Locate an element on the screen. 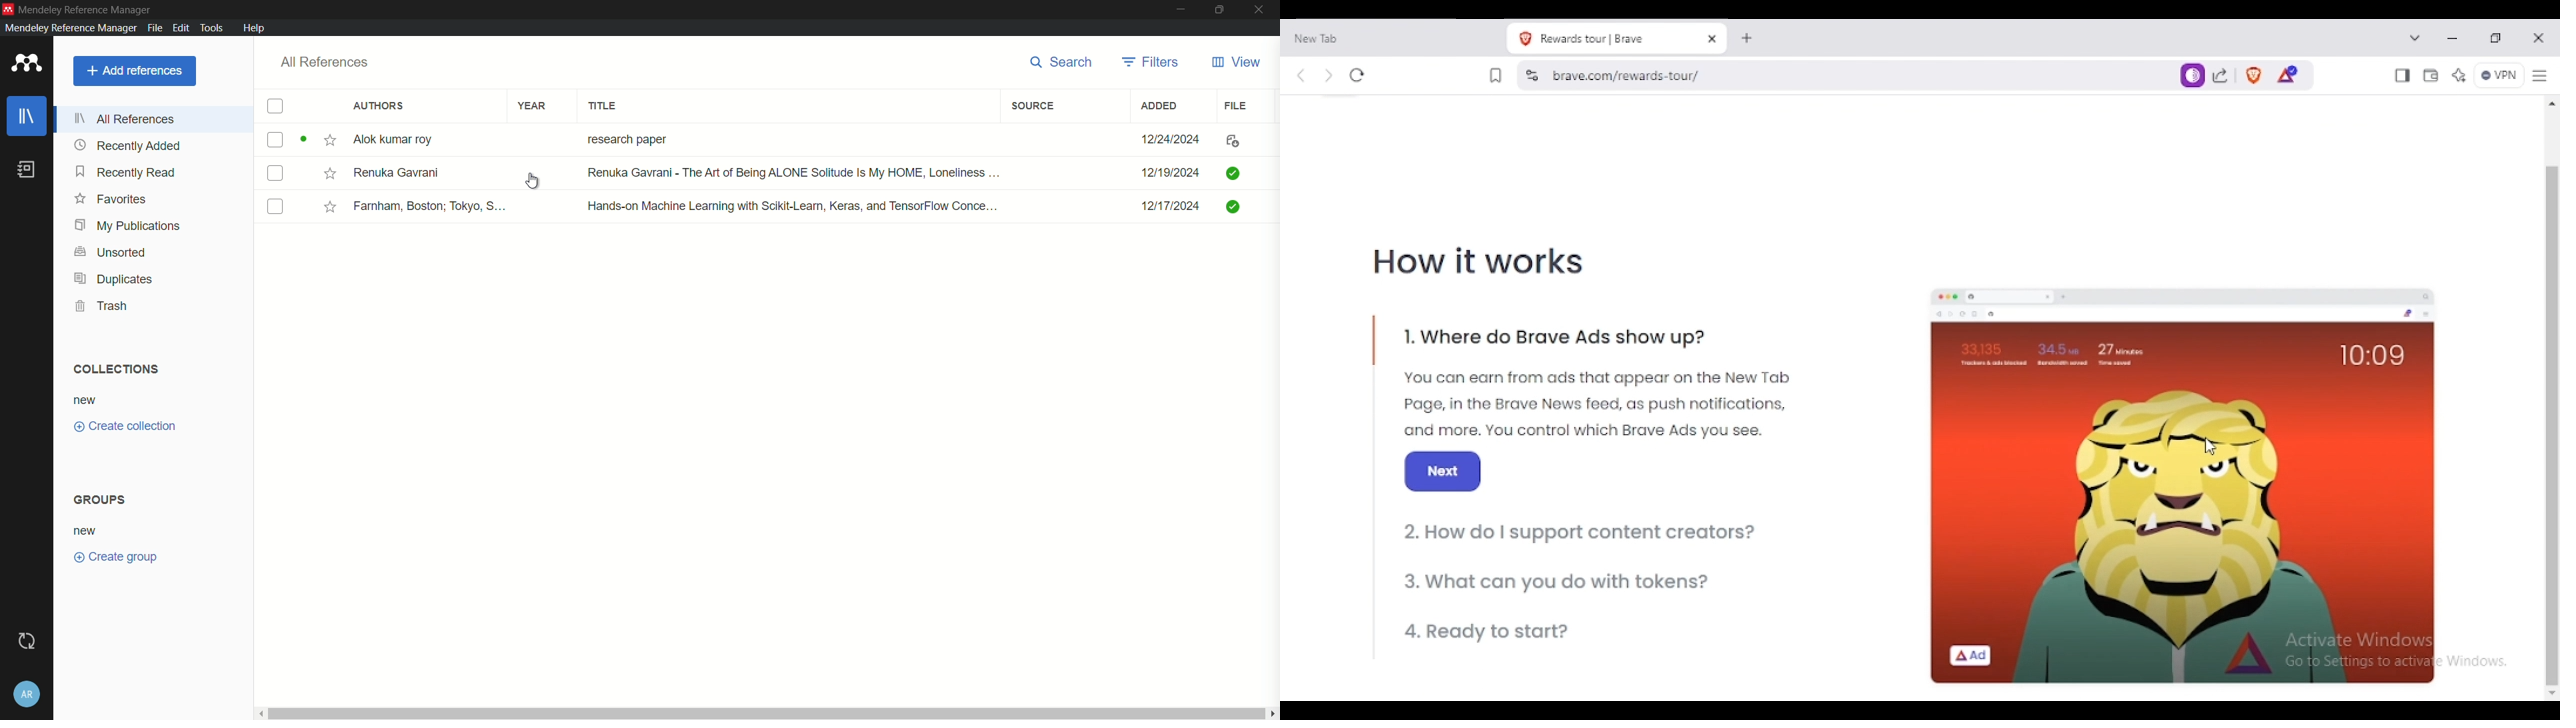 Image resolution: width=2576 pixels, height=728 pixels. file is located at coordinates (1236, 107).